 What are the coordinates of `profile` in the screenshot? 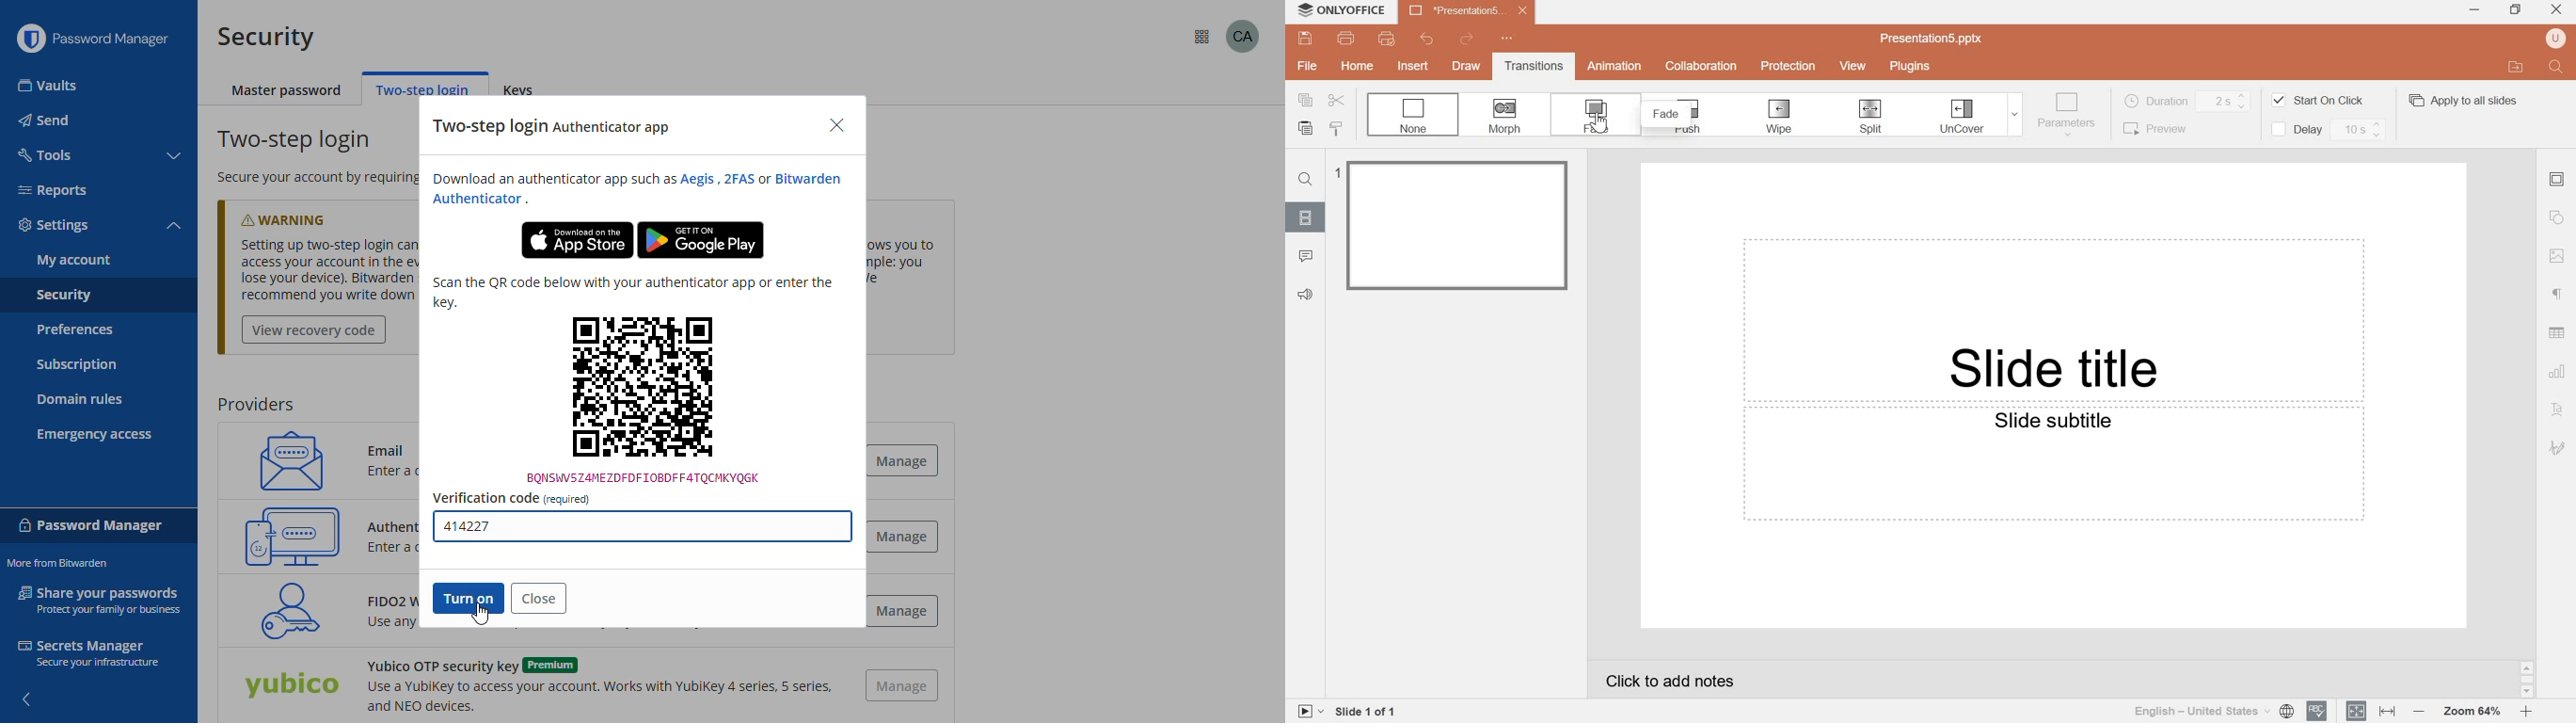 It's located at (1243, 36).